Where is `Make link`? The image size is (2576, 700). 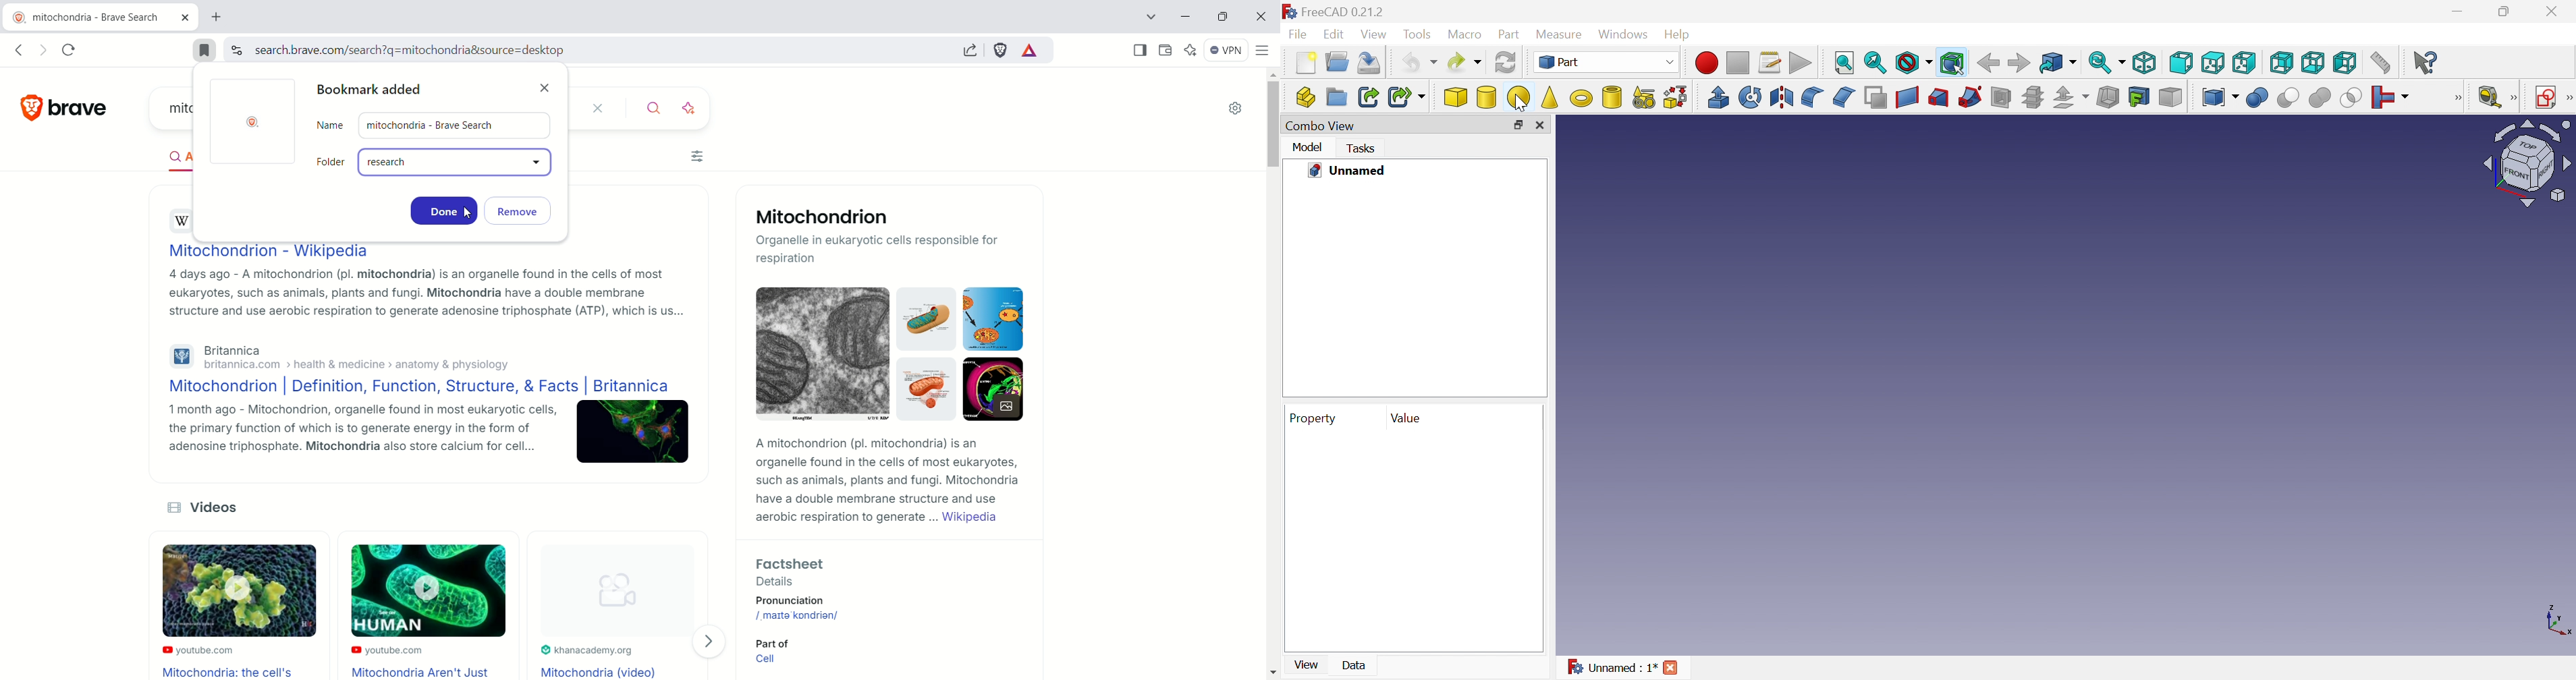 Make link is located at coordinates (1369, 98).